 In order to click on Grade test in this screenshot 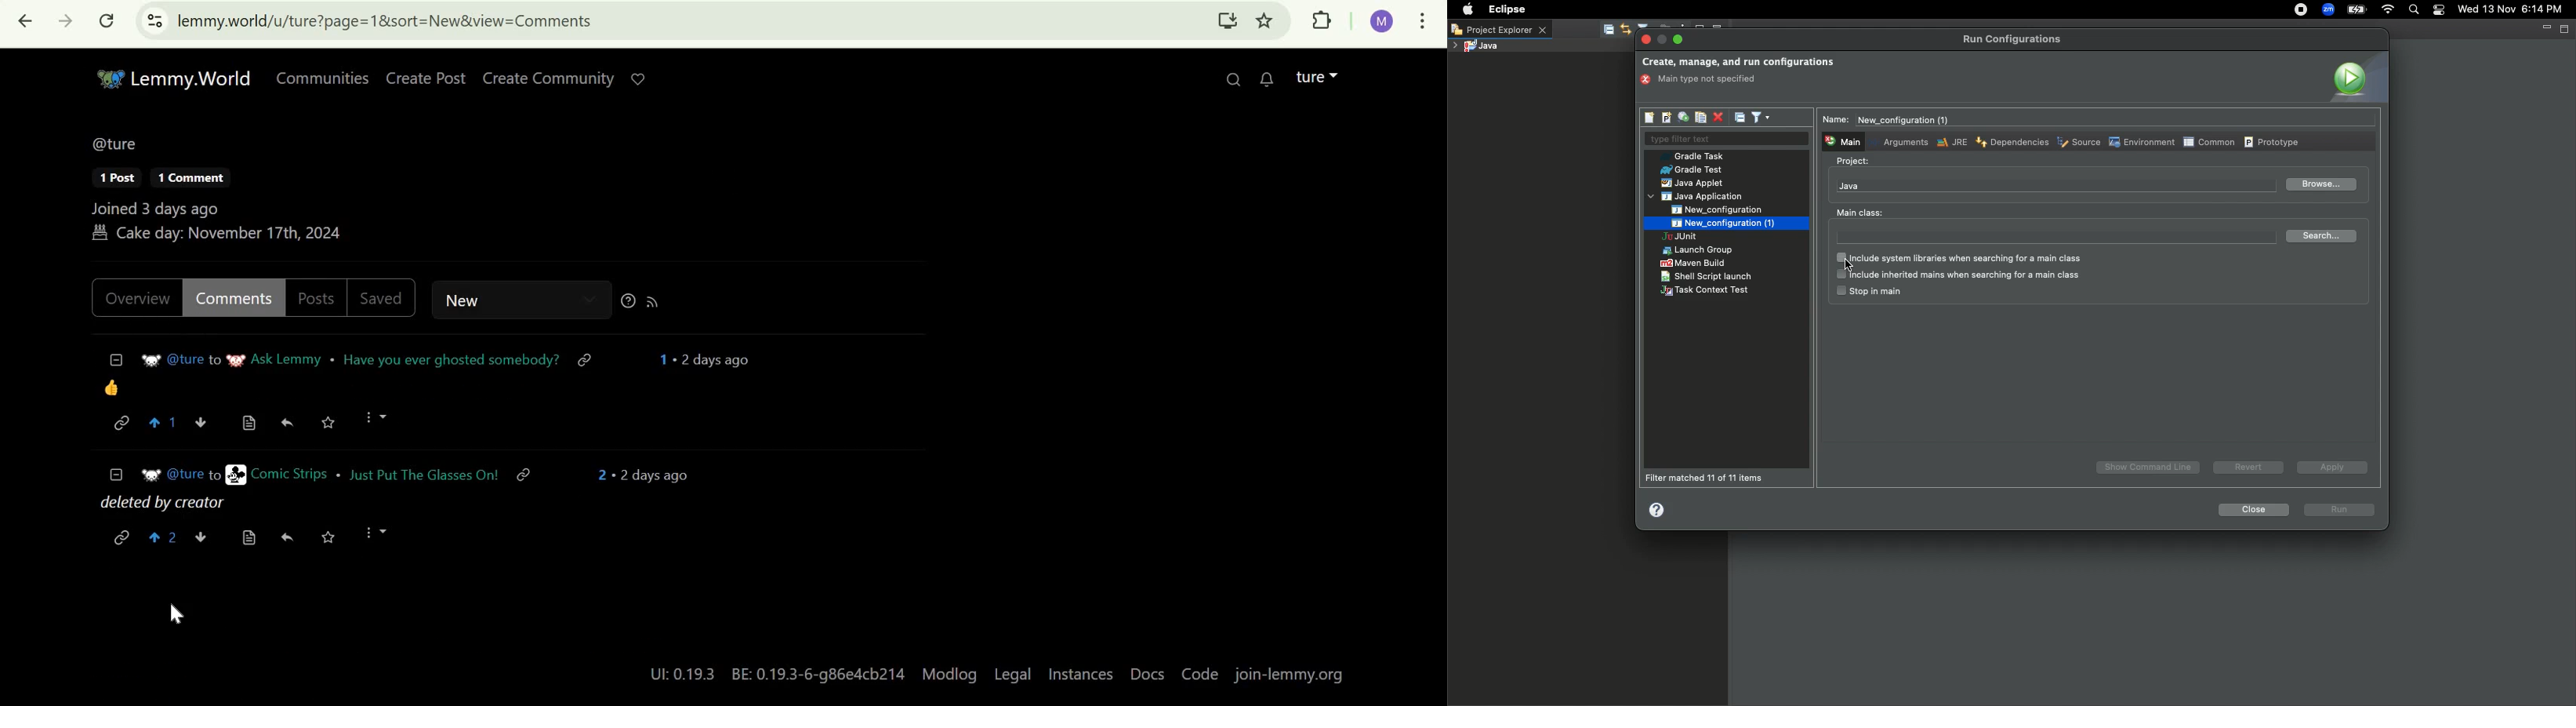, I will do `click(1690, 170)`.